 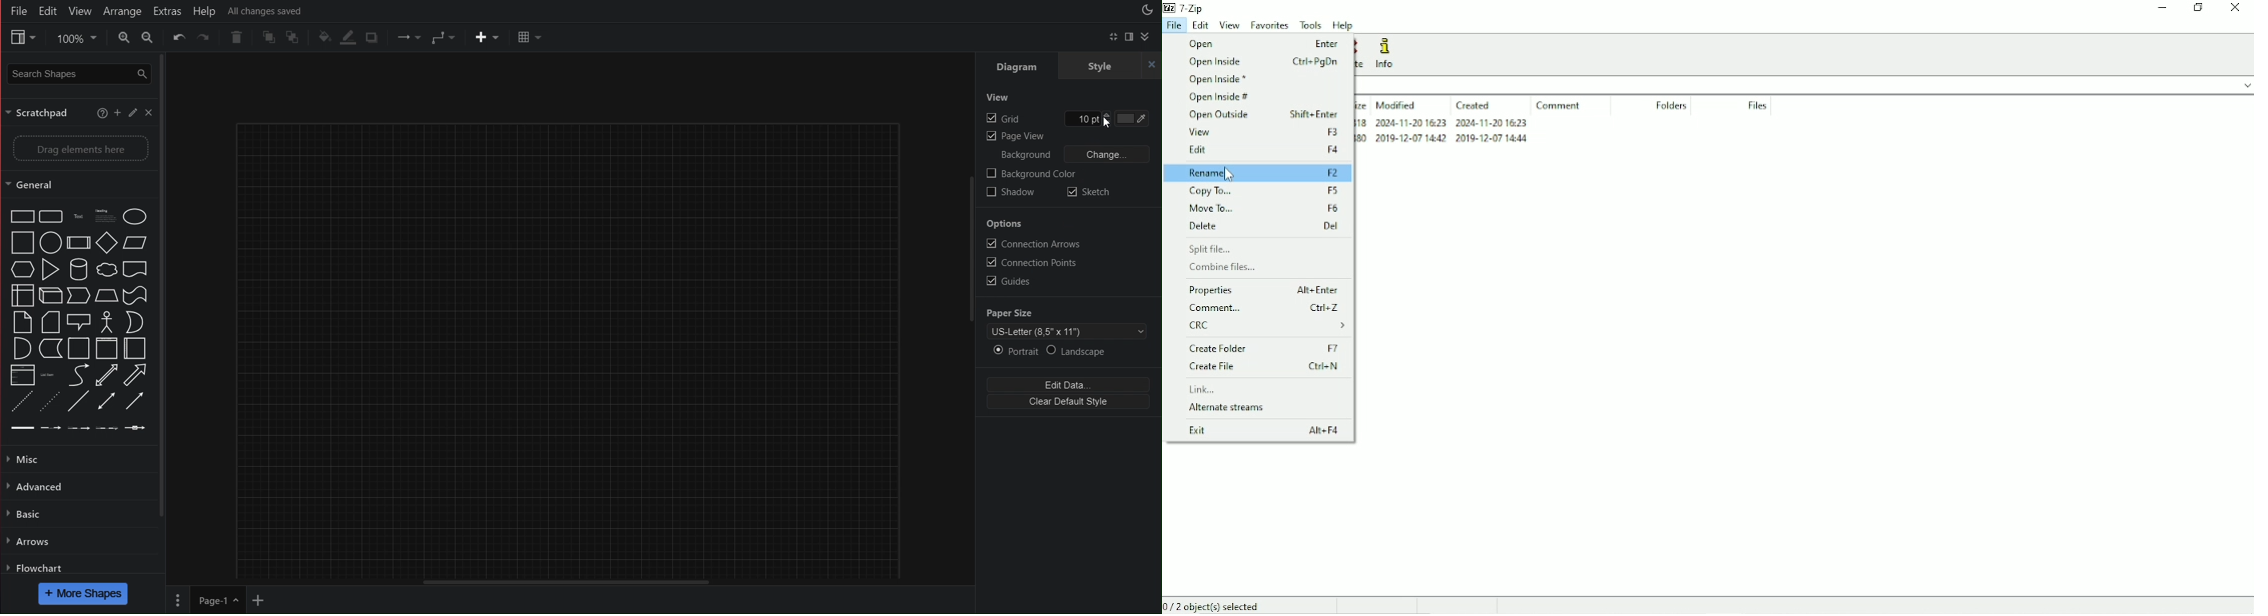 I want to click on Minimize, so click(x=2163, y=8).